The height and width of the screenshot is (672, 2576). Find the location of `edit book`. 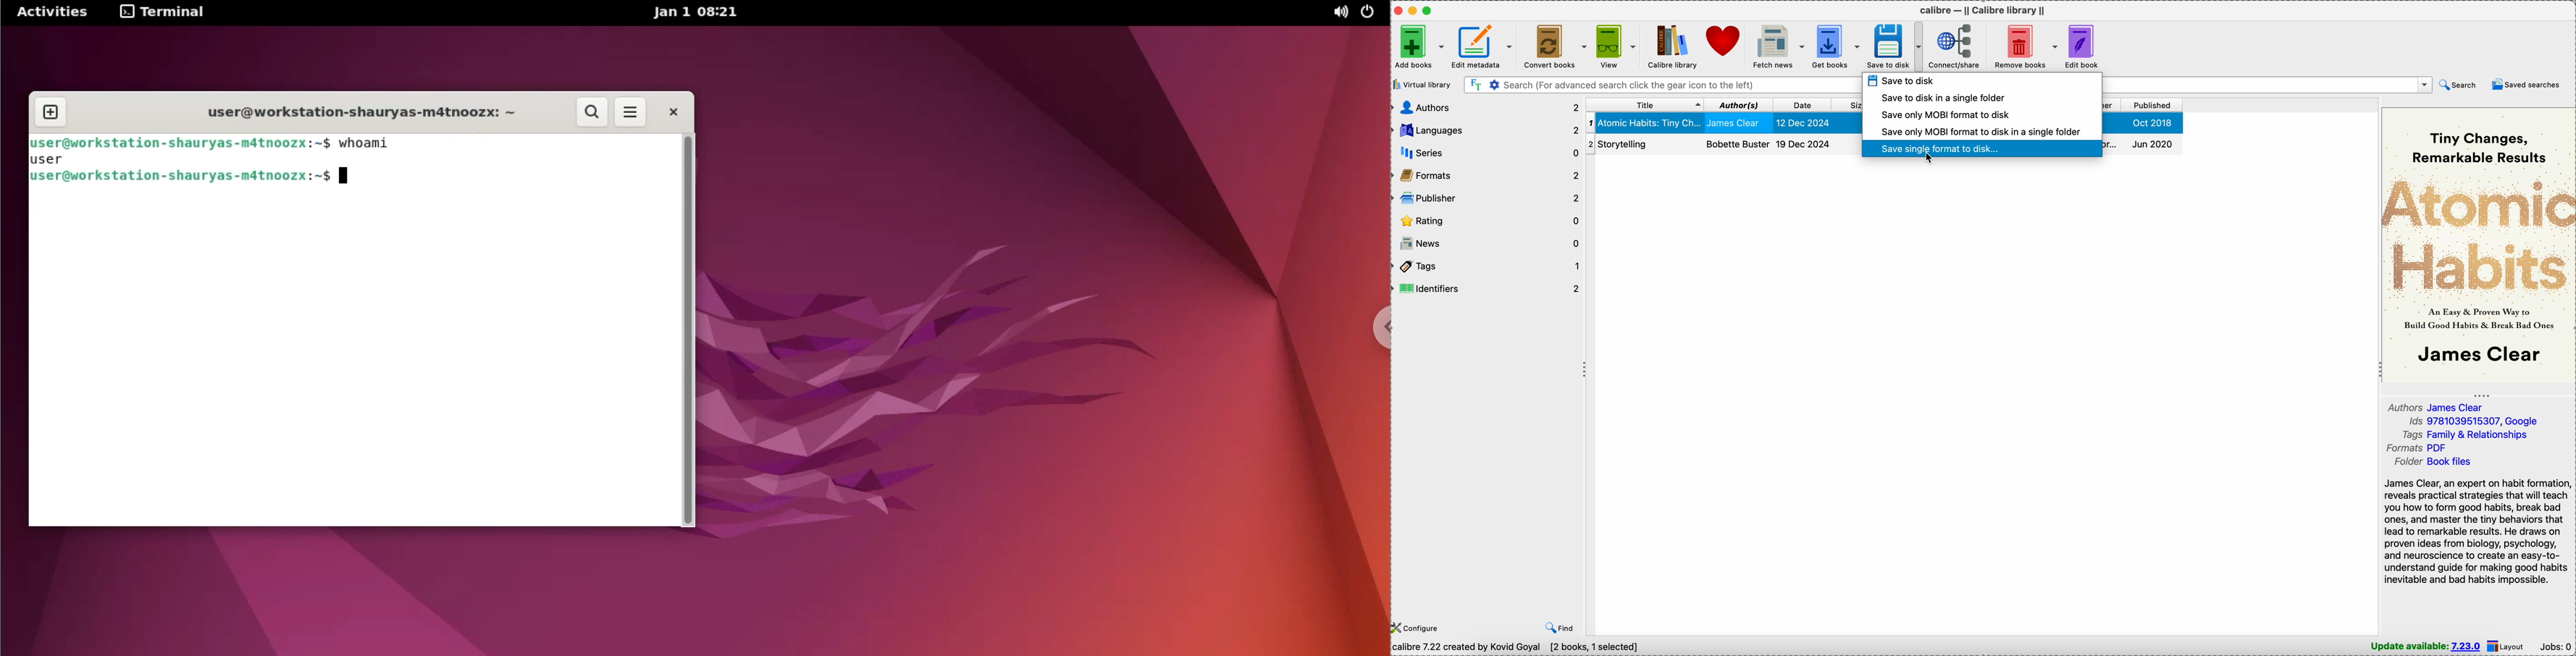

edit book is located at coordinates (2085, 45).